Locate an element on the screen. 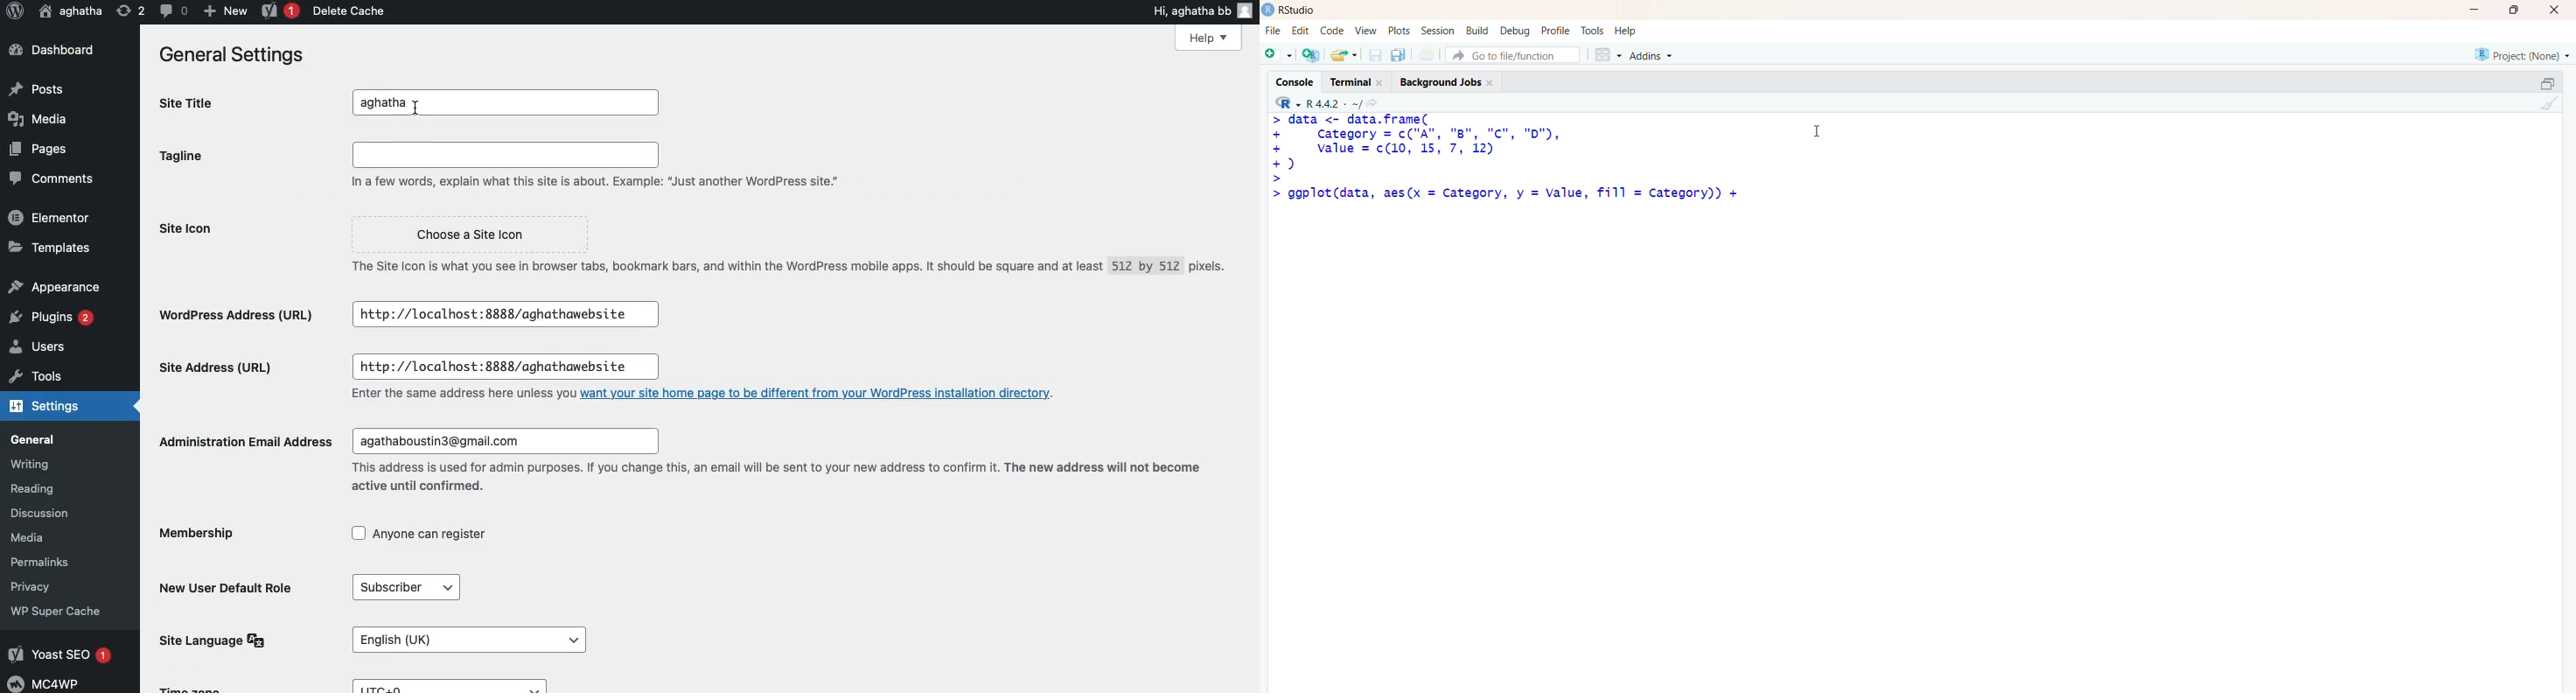 The width and height of the screenshot is (2576, 700). edit is located at coordinates (1301, 31).